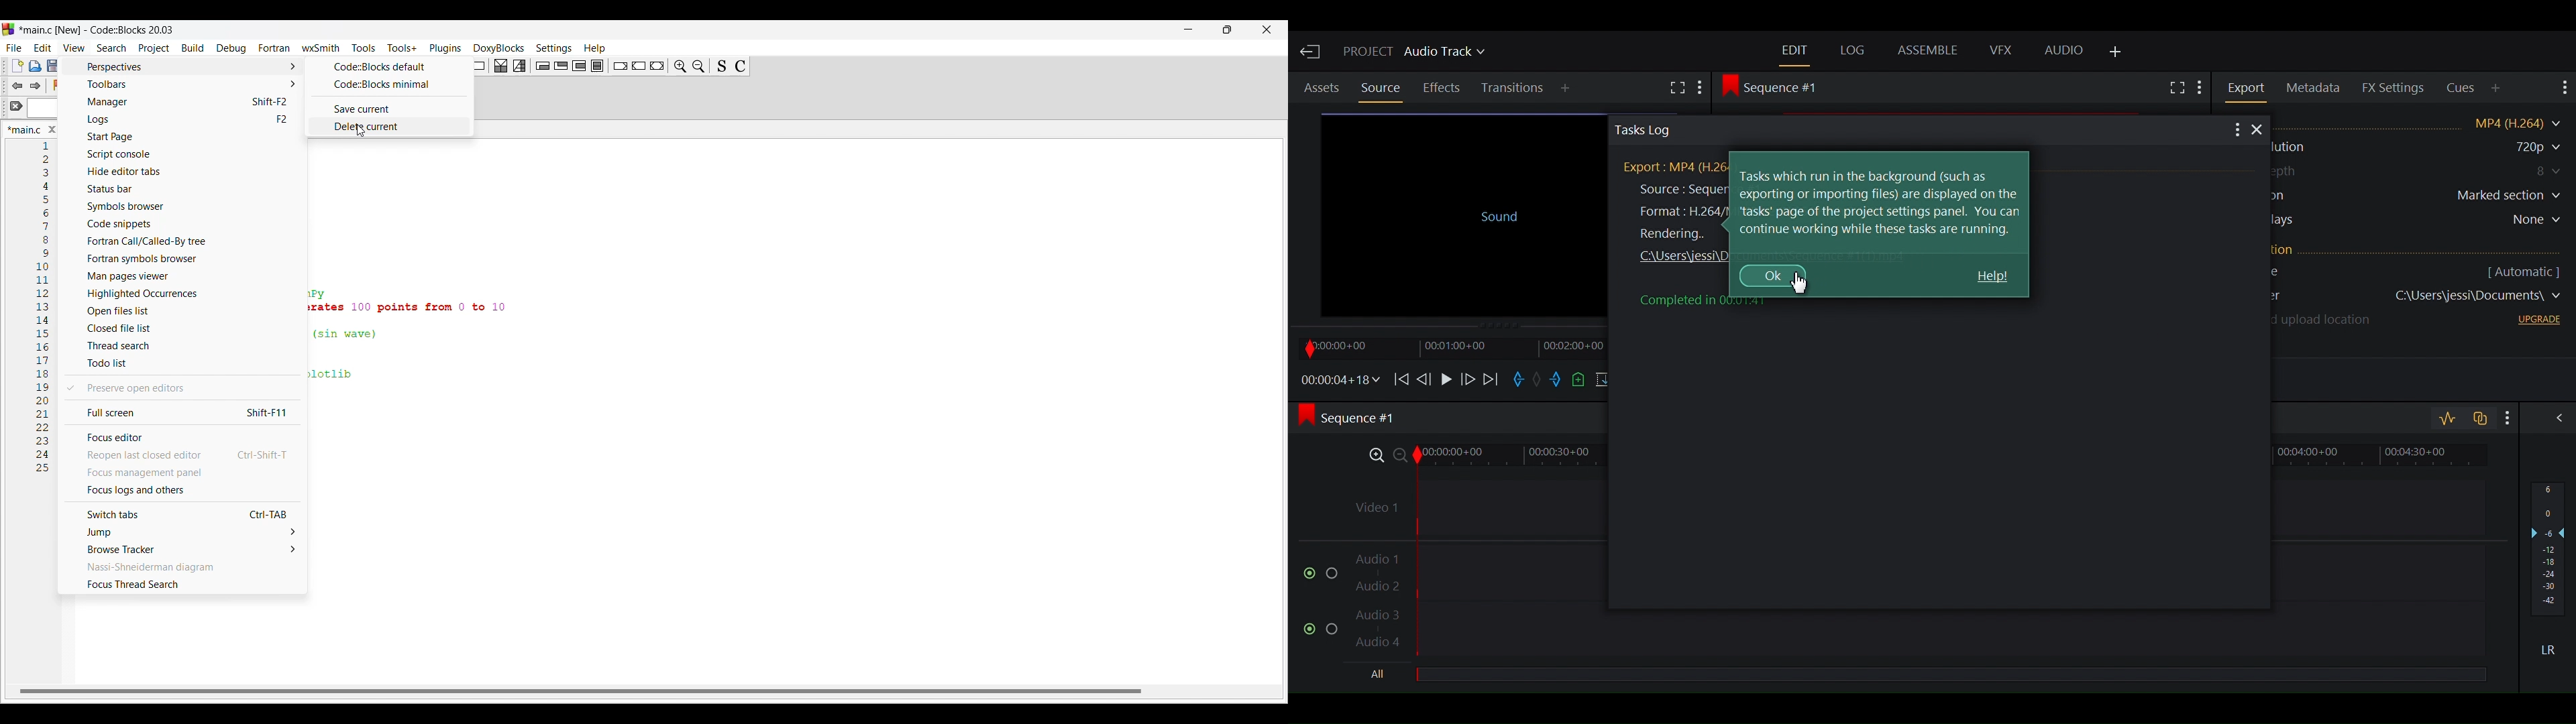 The image size is (2576, 728). I want to click on All, so click(1381, 675).